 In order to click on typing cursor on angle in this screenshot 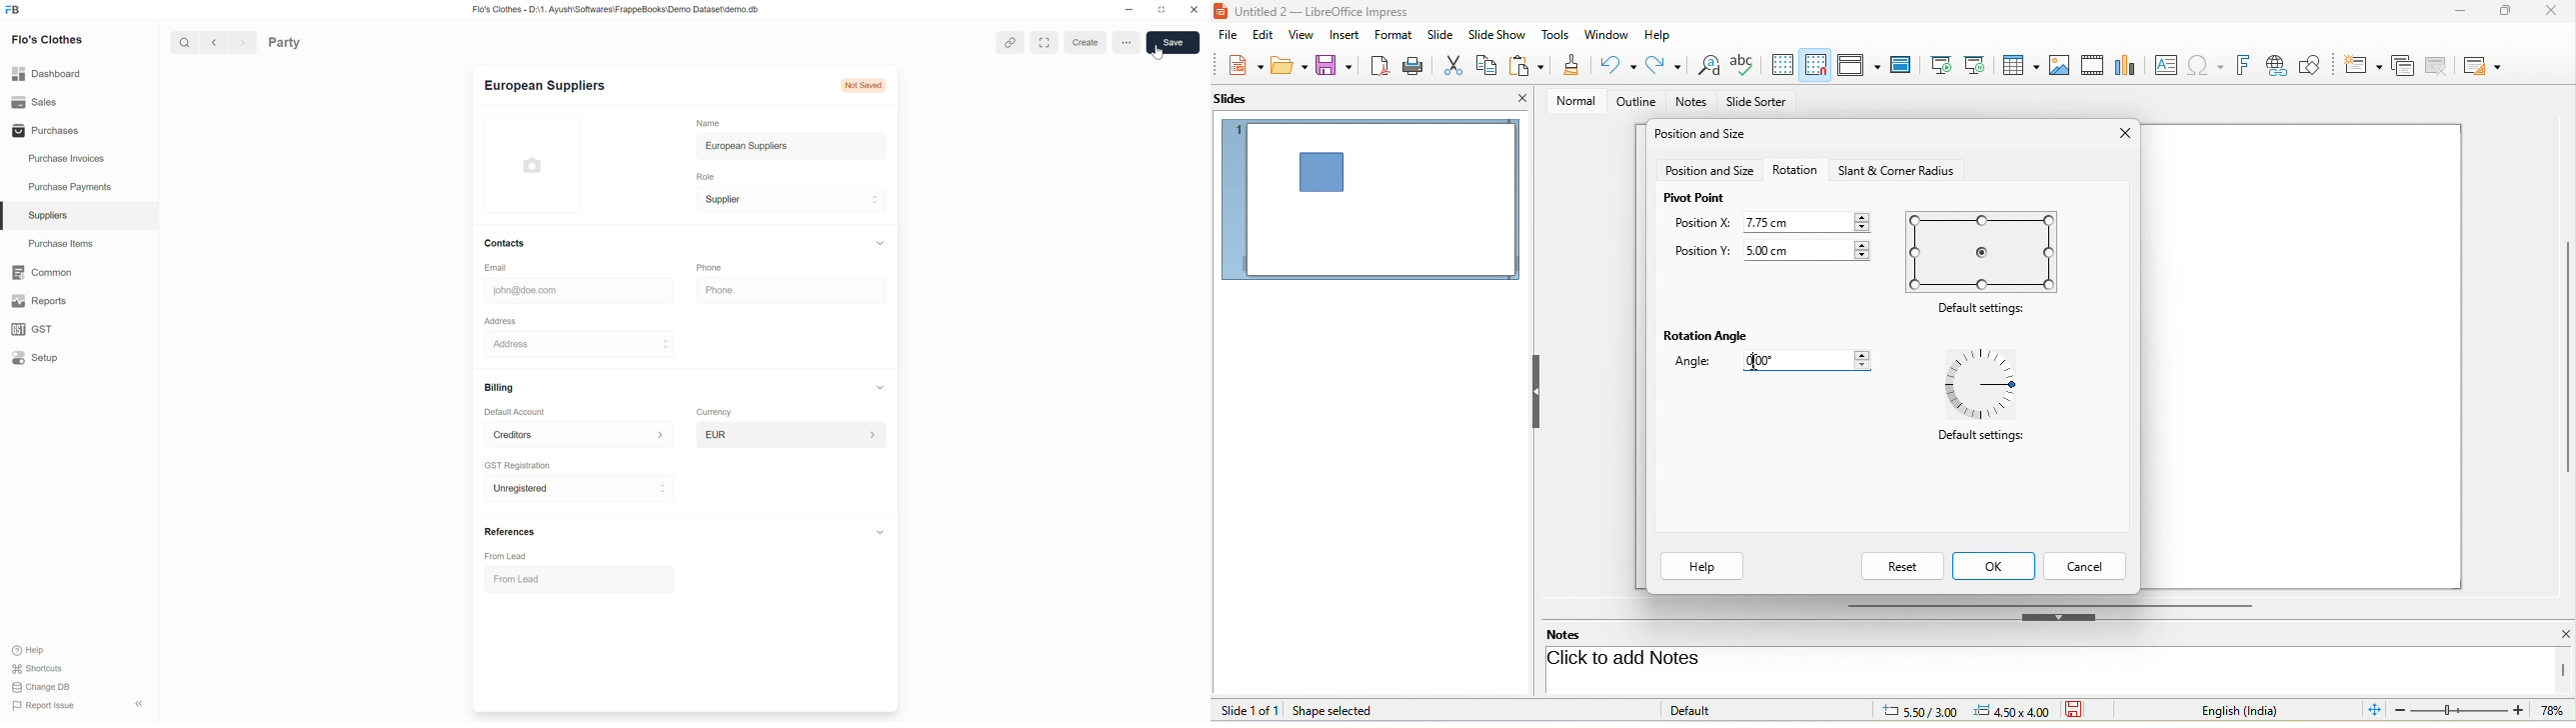, I will do `click(1755, 363)`.